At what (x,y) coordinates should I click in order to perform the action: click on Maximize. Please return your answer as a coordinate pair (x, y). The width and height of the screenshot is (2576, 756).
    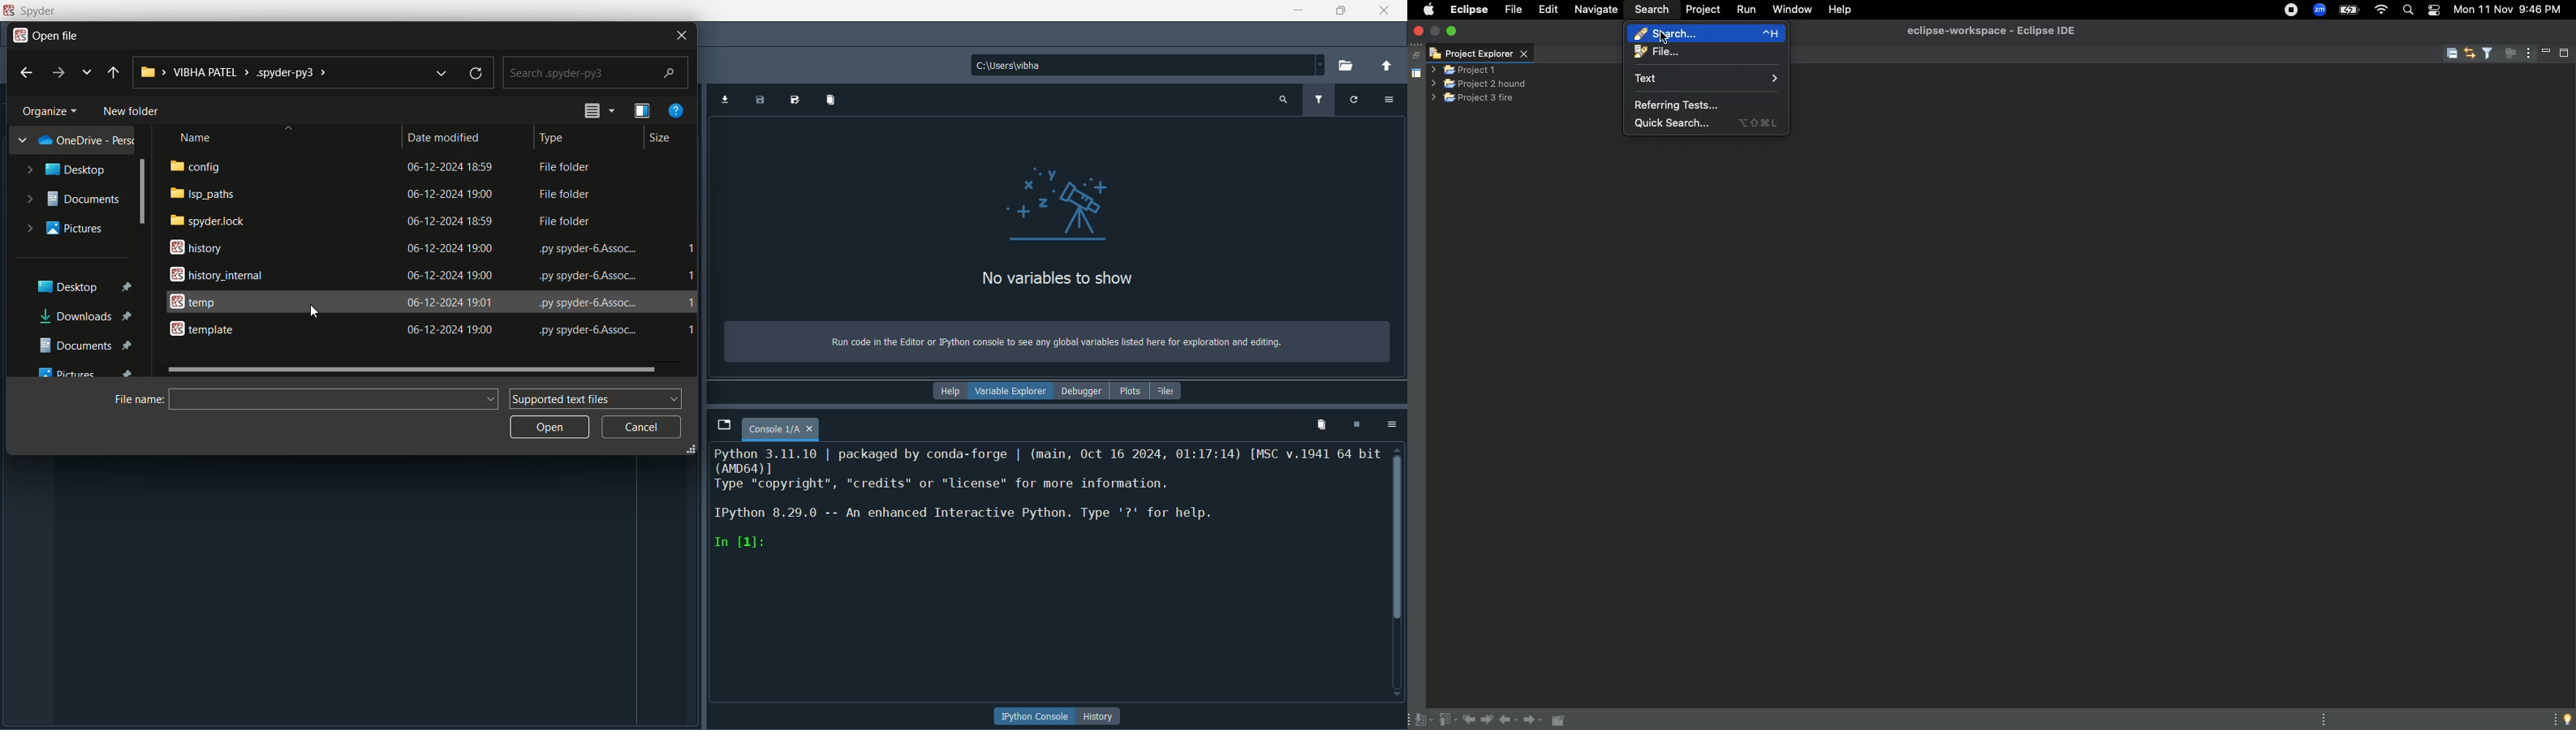
    Looking at the image, I should click on (2564, 54).